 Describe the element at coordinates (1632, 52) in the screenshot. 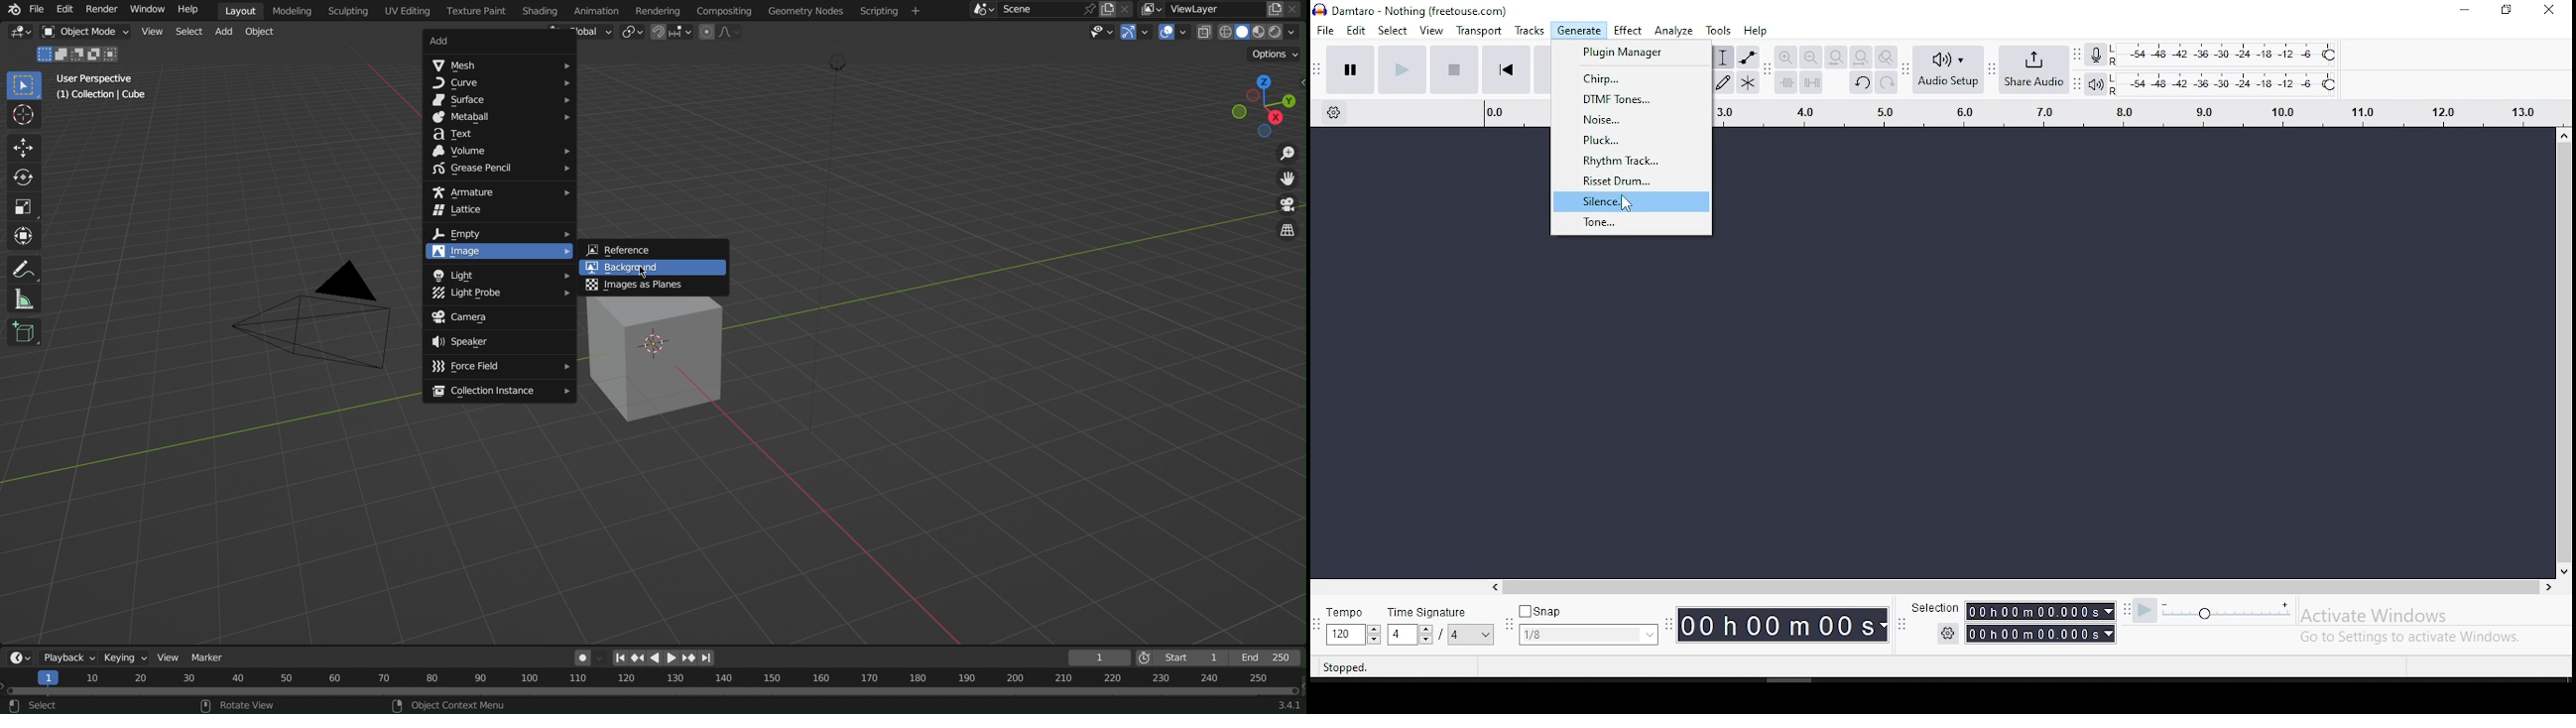

I see `plugin manager` at that location.